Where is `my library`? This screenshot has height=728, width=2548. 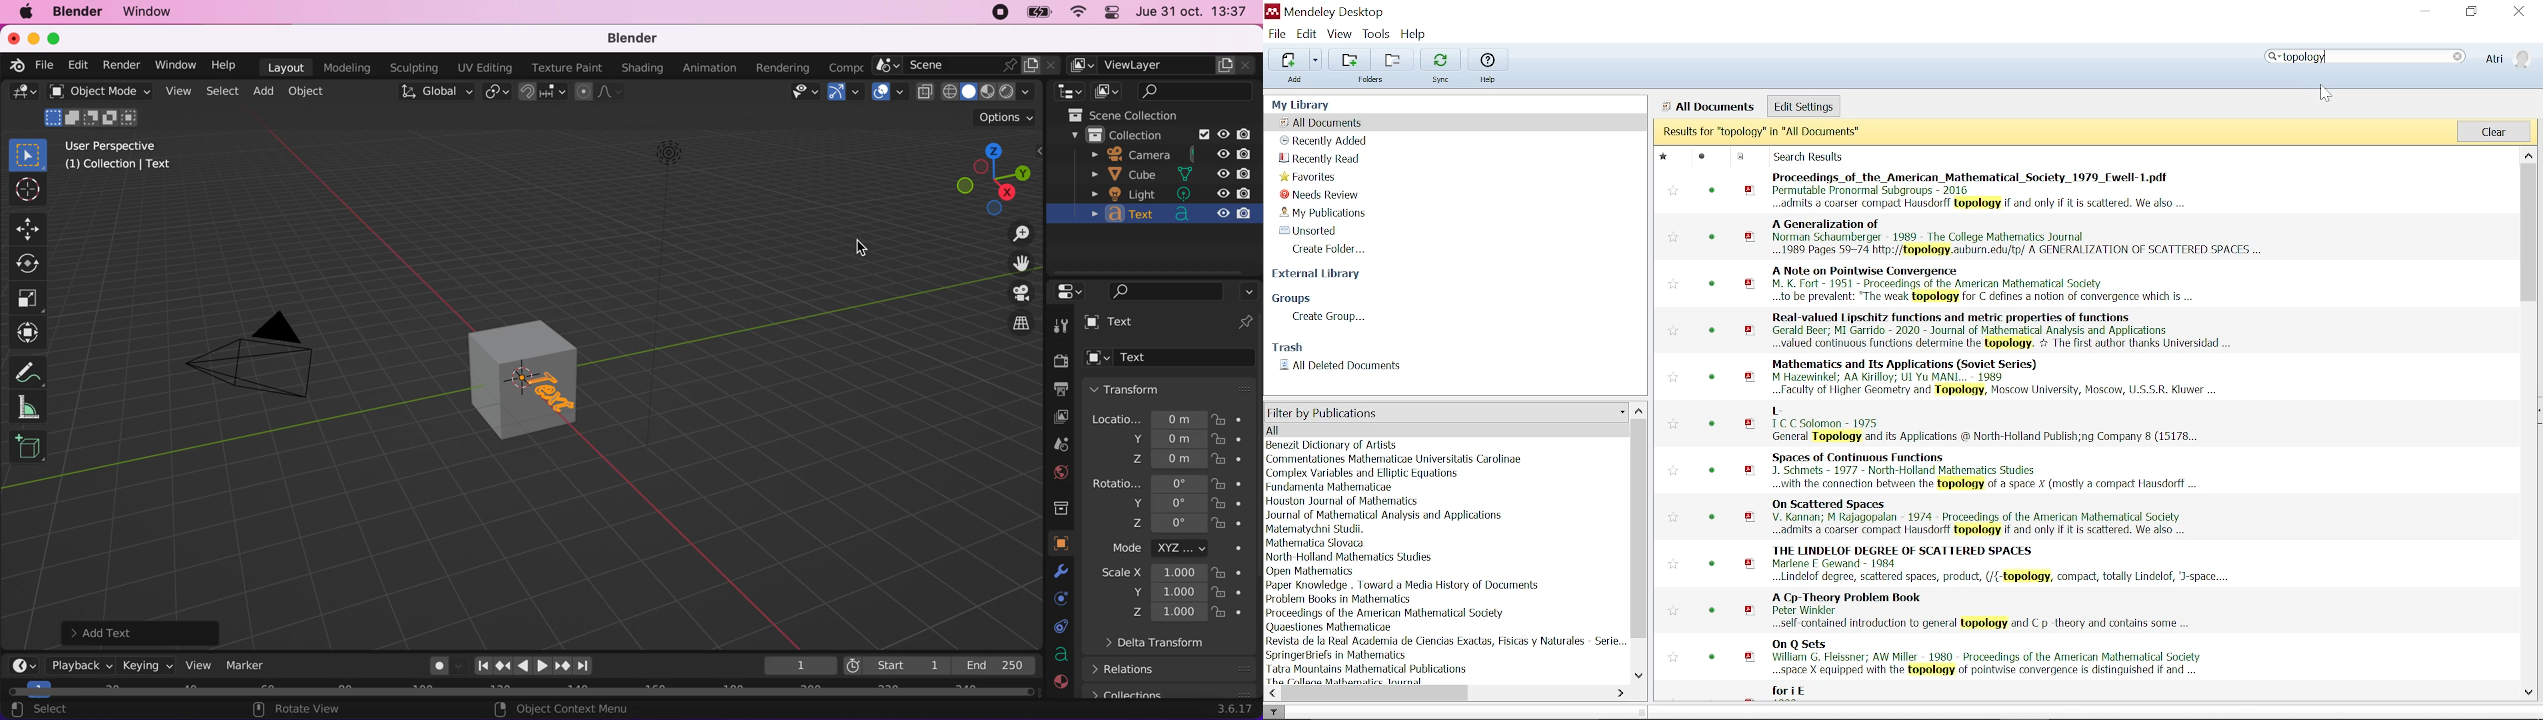 my library is located at coordinates (1312, 104).